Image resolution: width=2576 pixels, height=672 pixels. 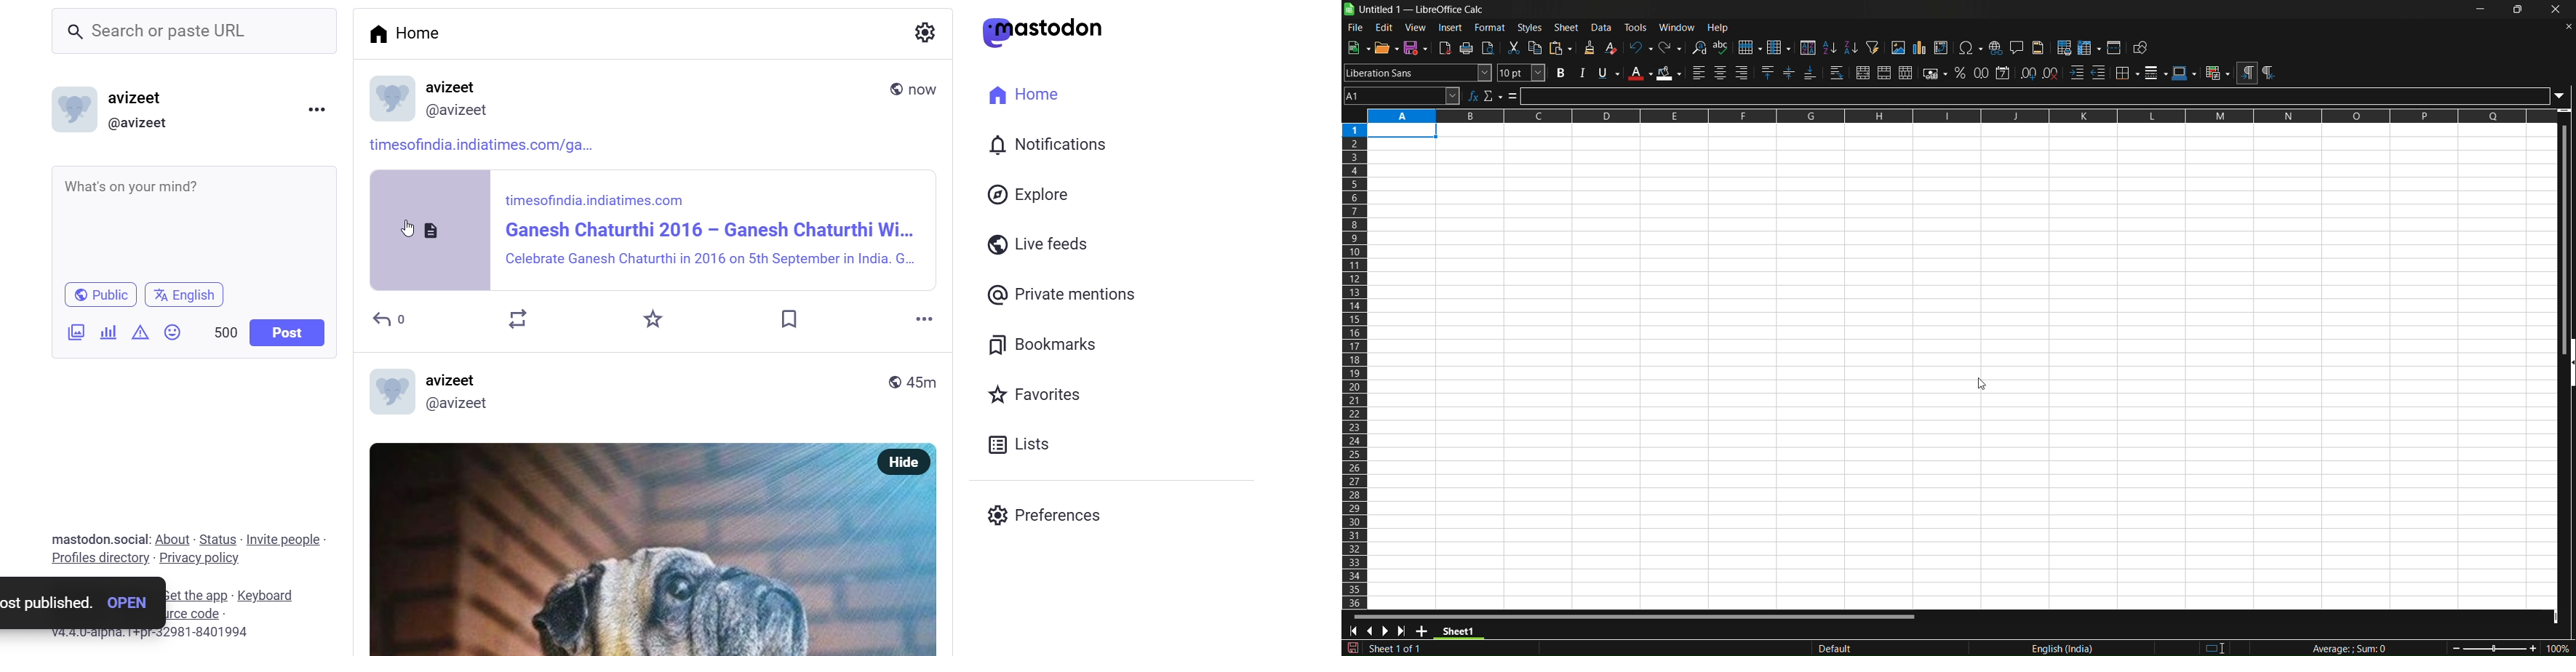 What do you see at coordinates (1385, 28) in the screenshot?
I see `edit` at bounding box center [1385, 28].